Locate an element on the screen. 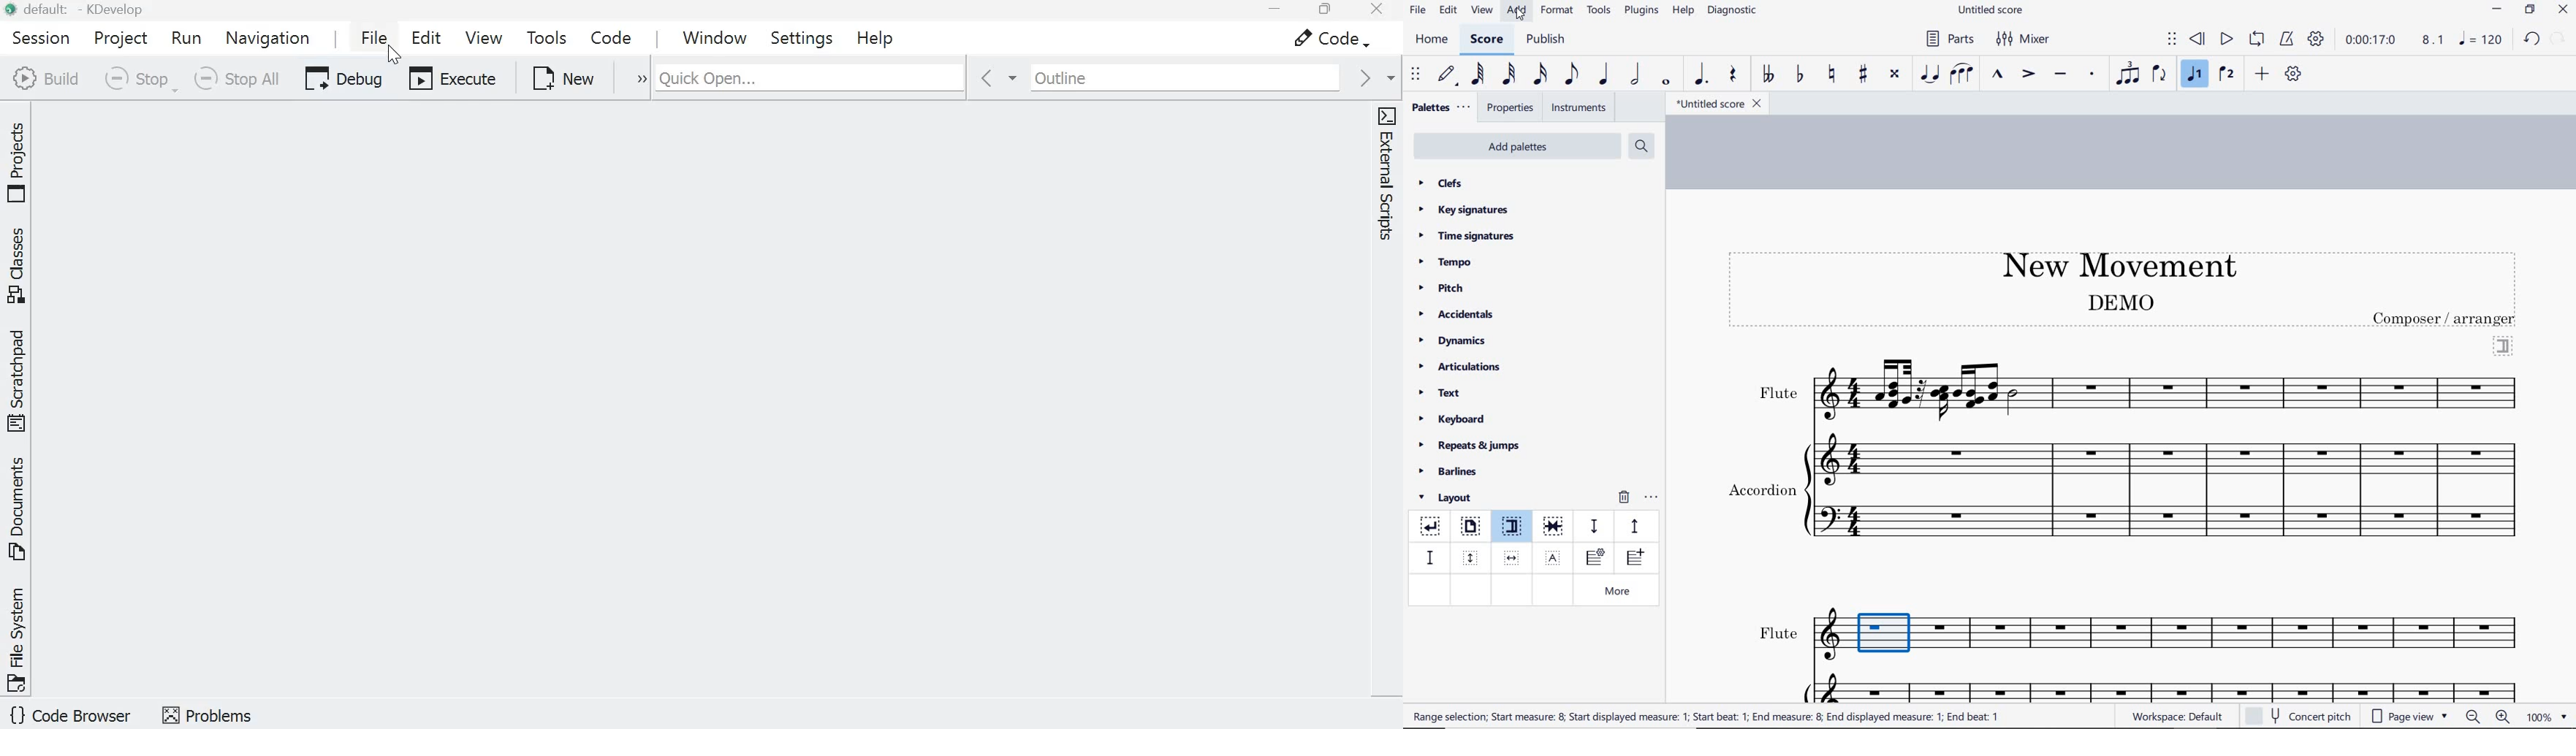 The width and height of the screenshot is (2576, 756). diagnostic is located at coordinates (1734, 12).